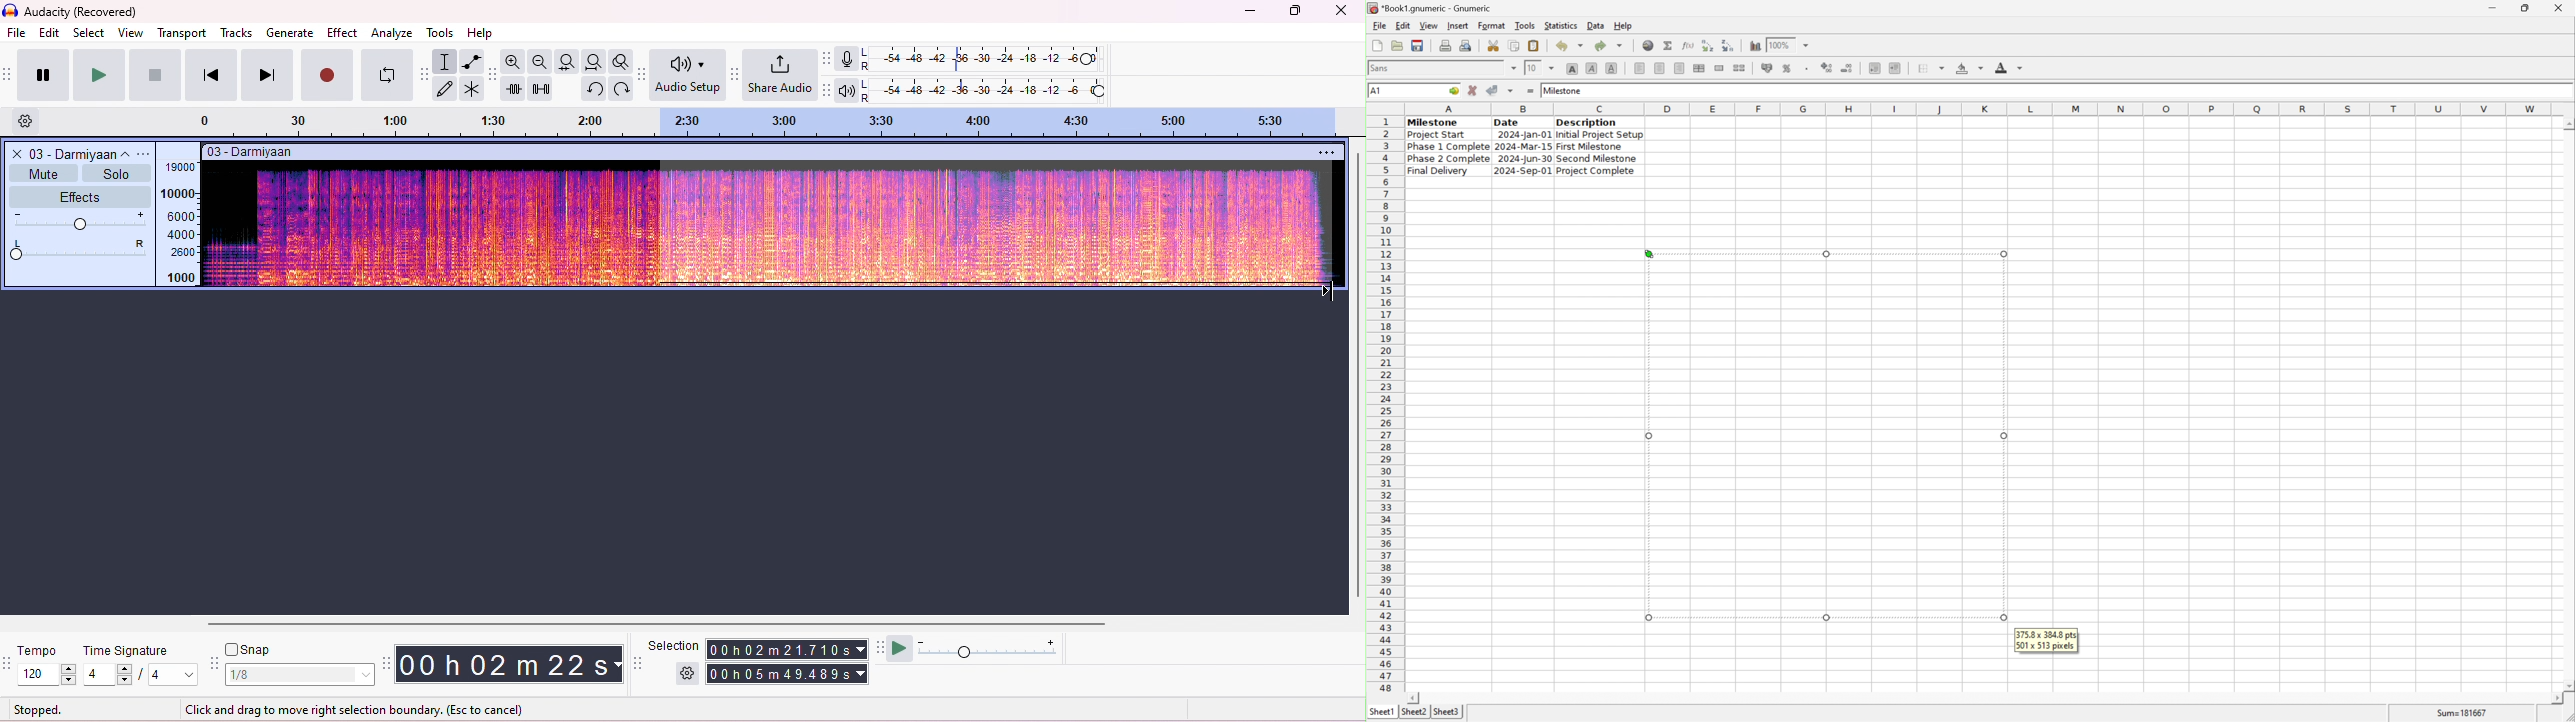 The width and height of the screenshot is (2576, 728). I want to click on next, so click(266, 75).